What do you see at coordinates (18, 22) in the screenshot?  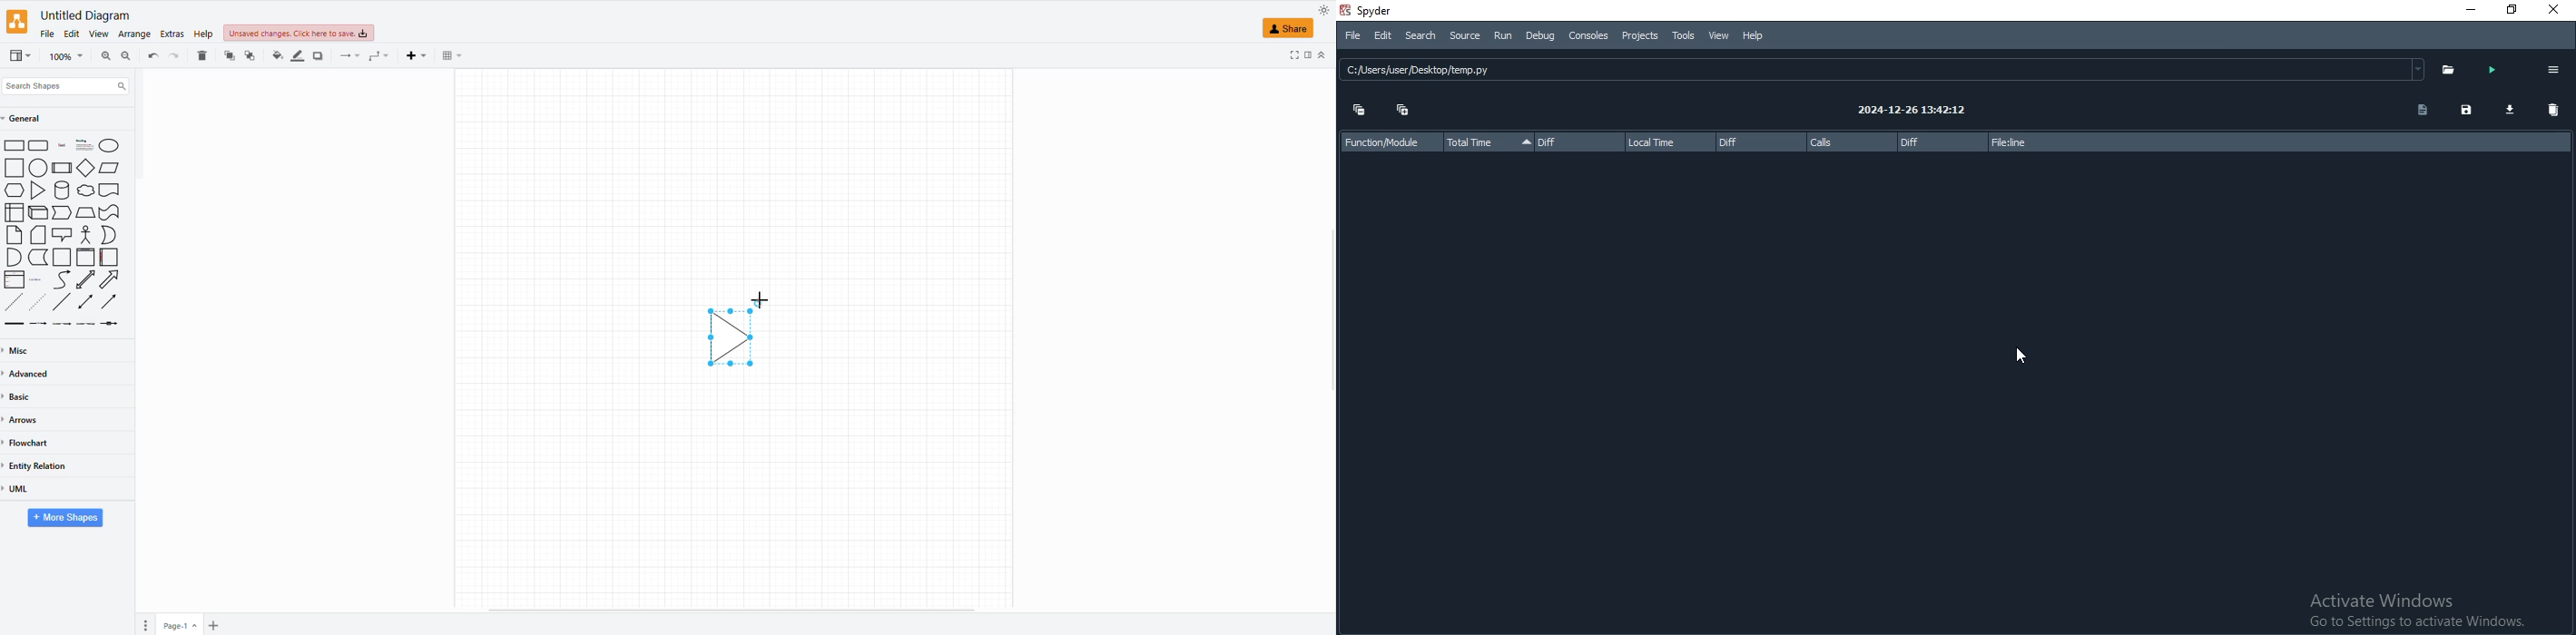 I see `logo` at bounding box center [18, 22].